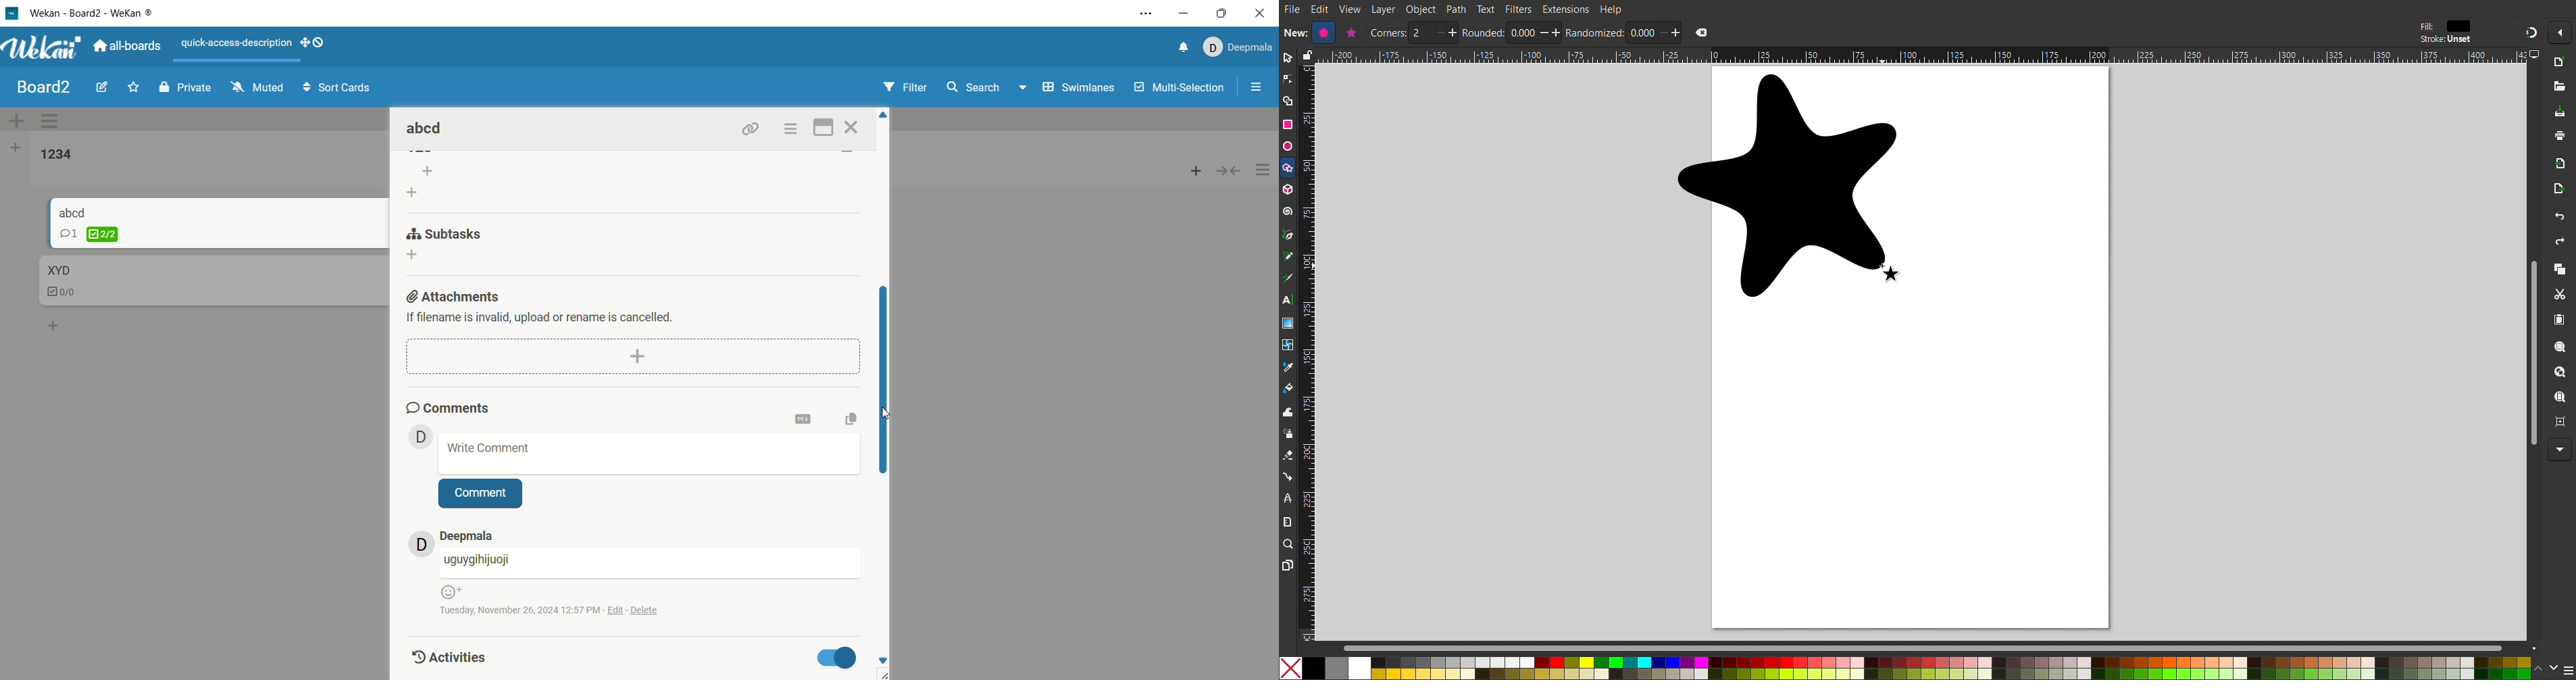 The image size is (2576, 700). What do you see at coordinates (1595, 32) in the screenshot?
I see `randomized` at bounding box center [1595, 32].